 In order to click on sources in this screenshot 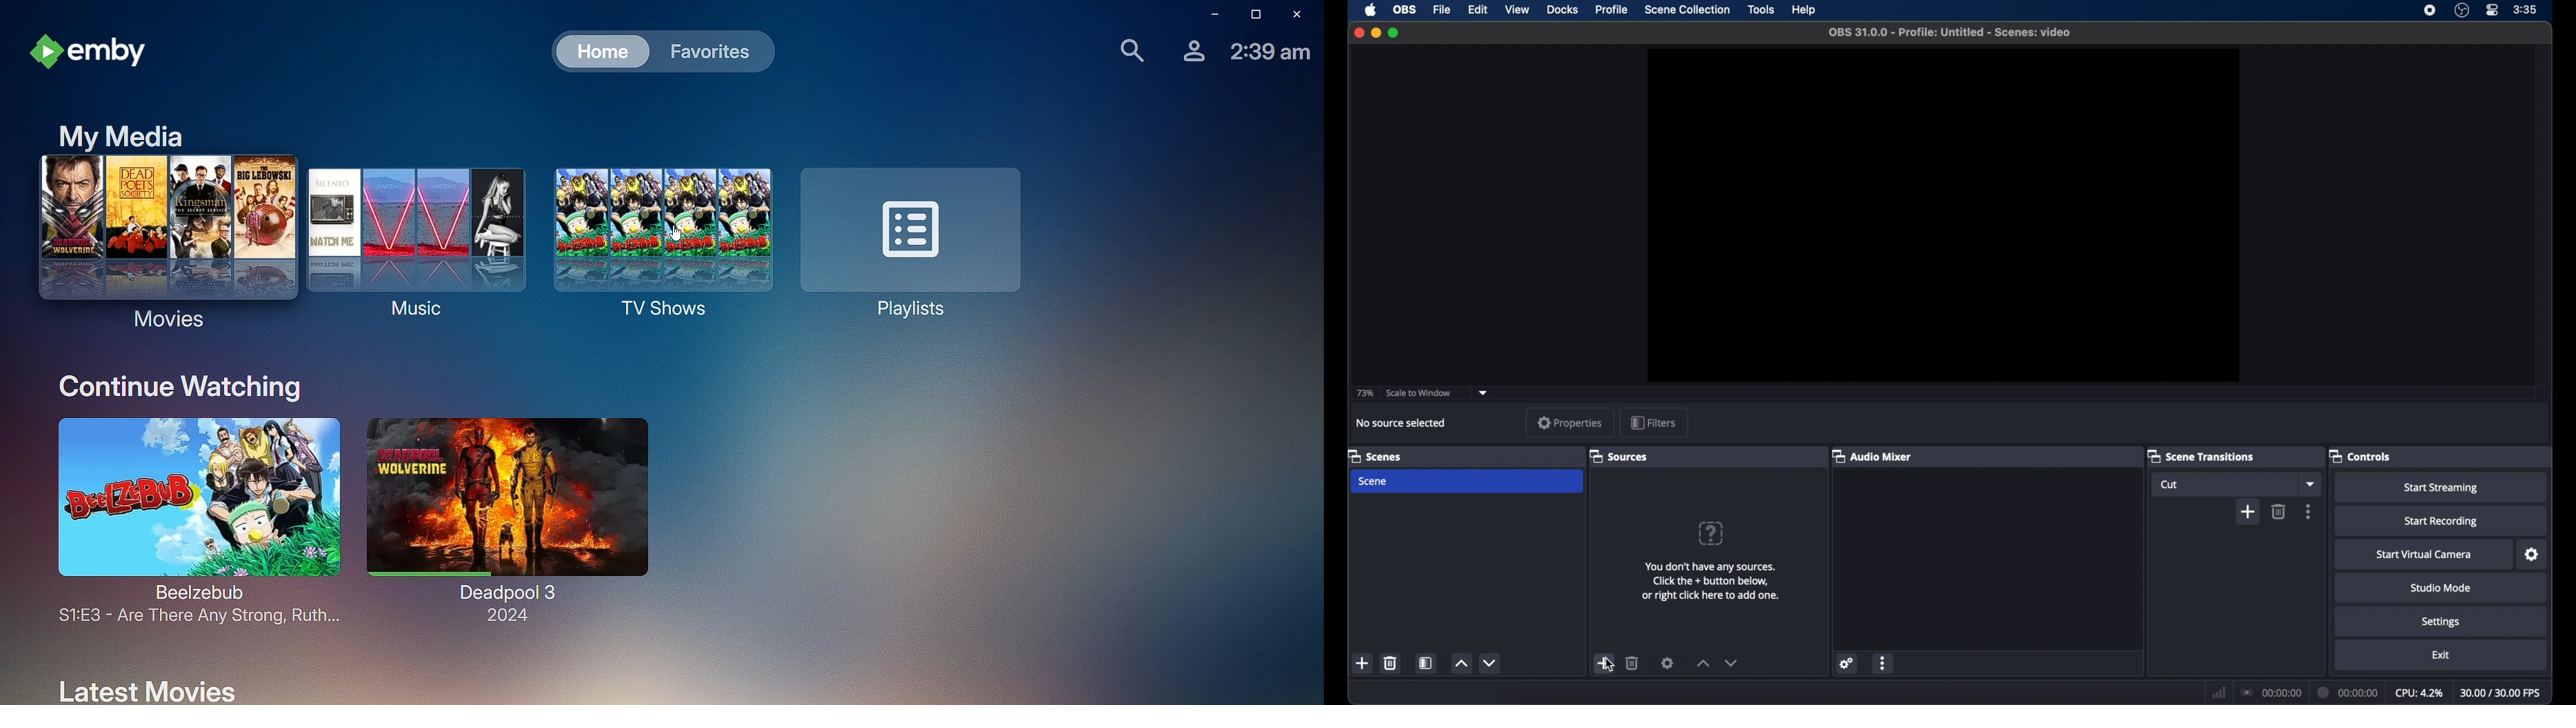, I will do `click(1619, 456)`.